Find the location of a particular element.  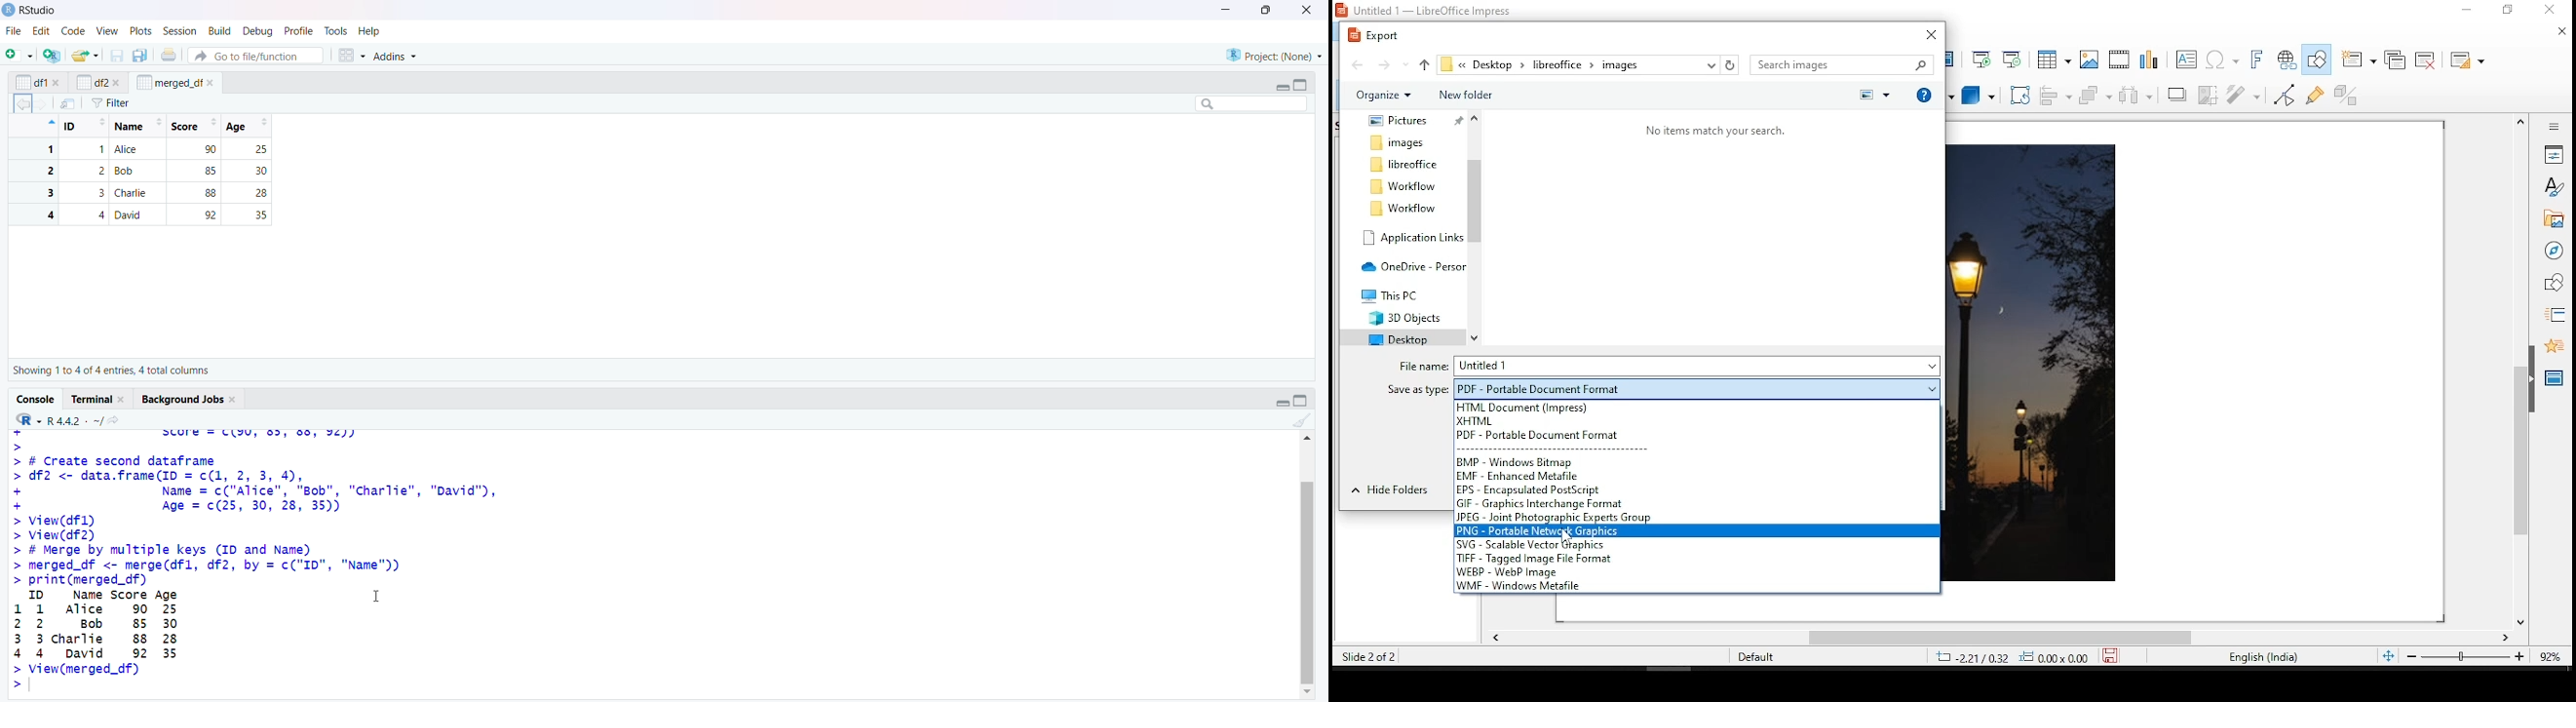

copy is located at coordinates (140, 55).